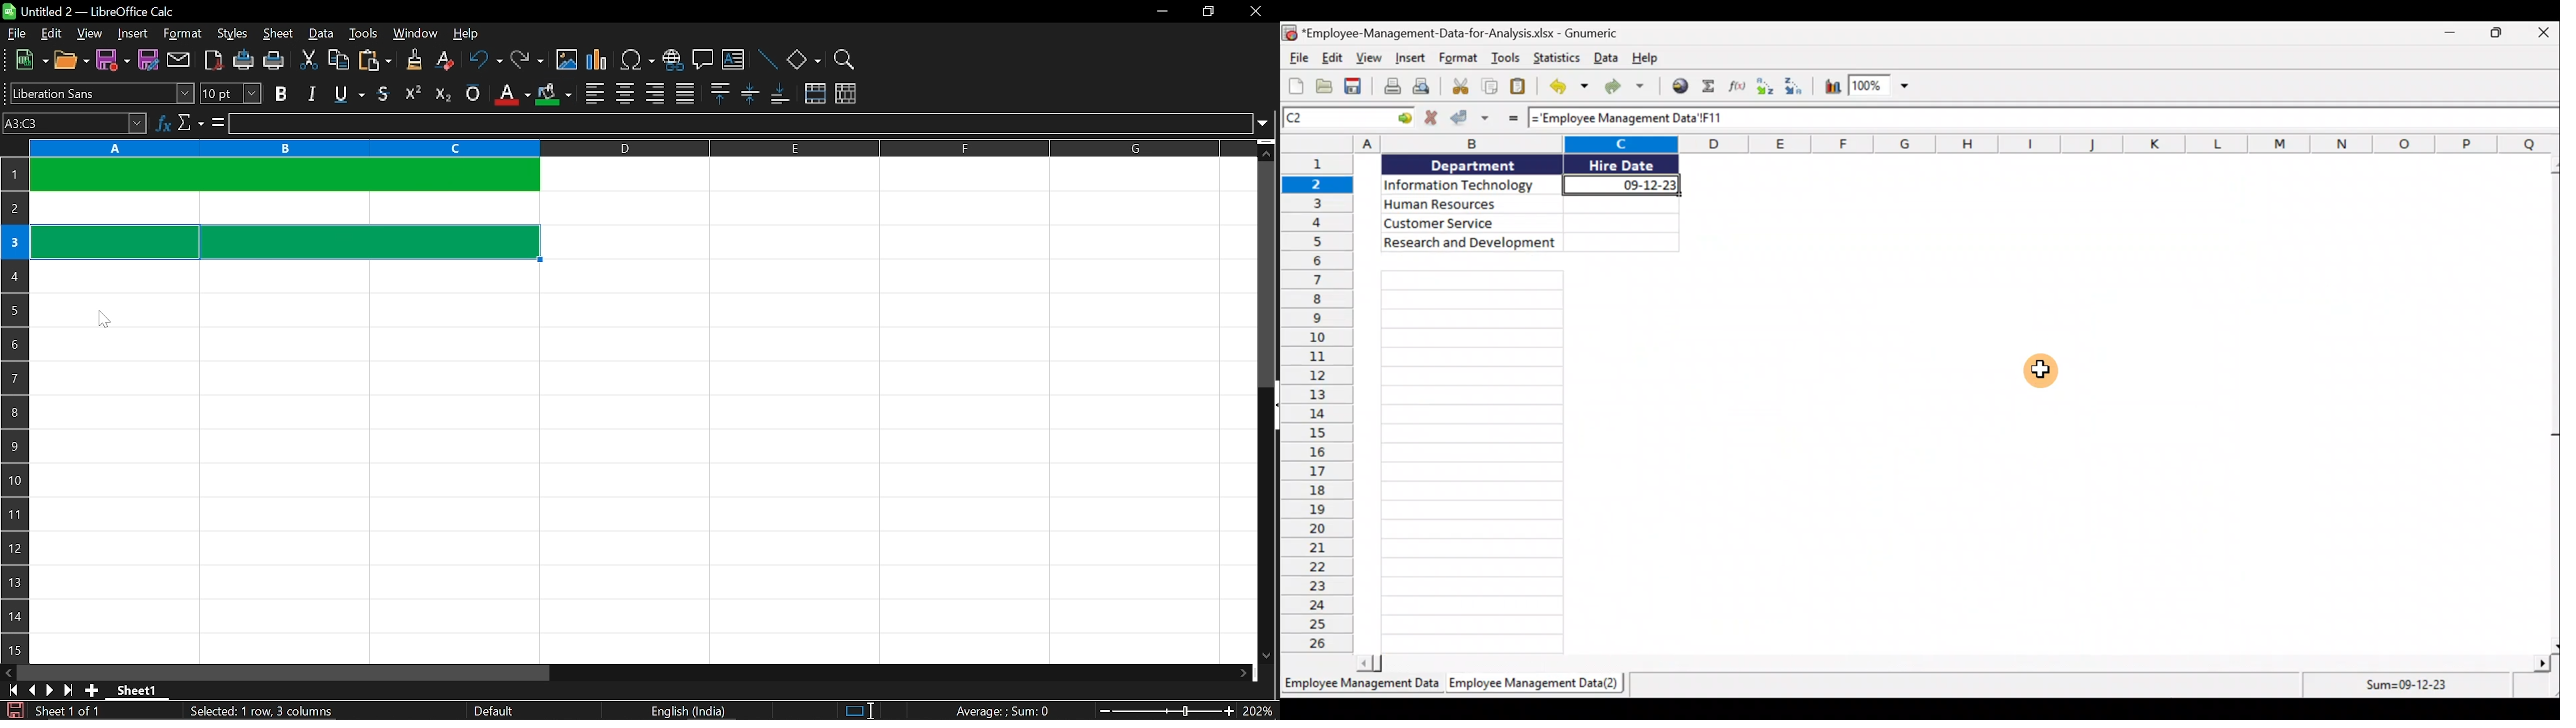 This screenshot has width=2576, height=728. What do you see at coordinates (750, 95) in the screenshot?
I see `center vertically` at bounding box center [750, 95].